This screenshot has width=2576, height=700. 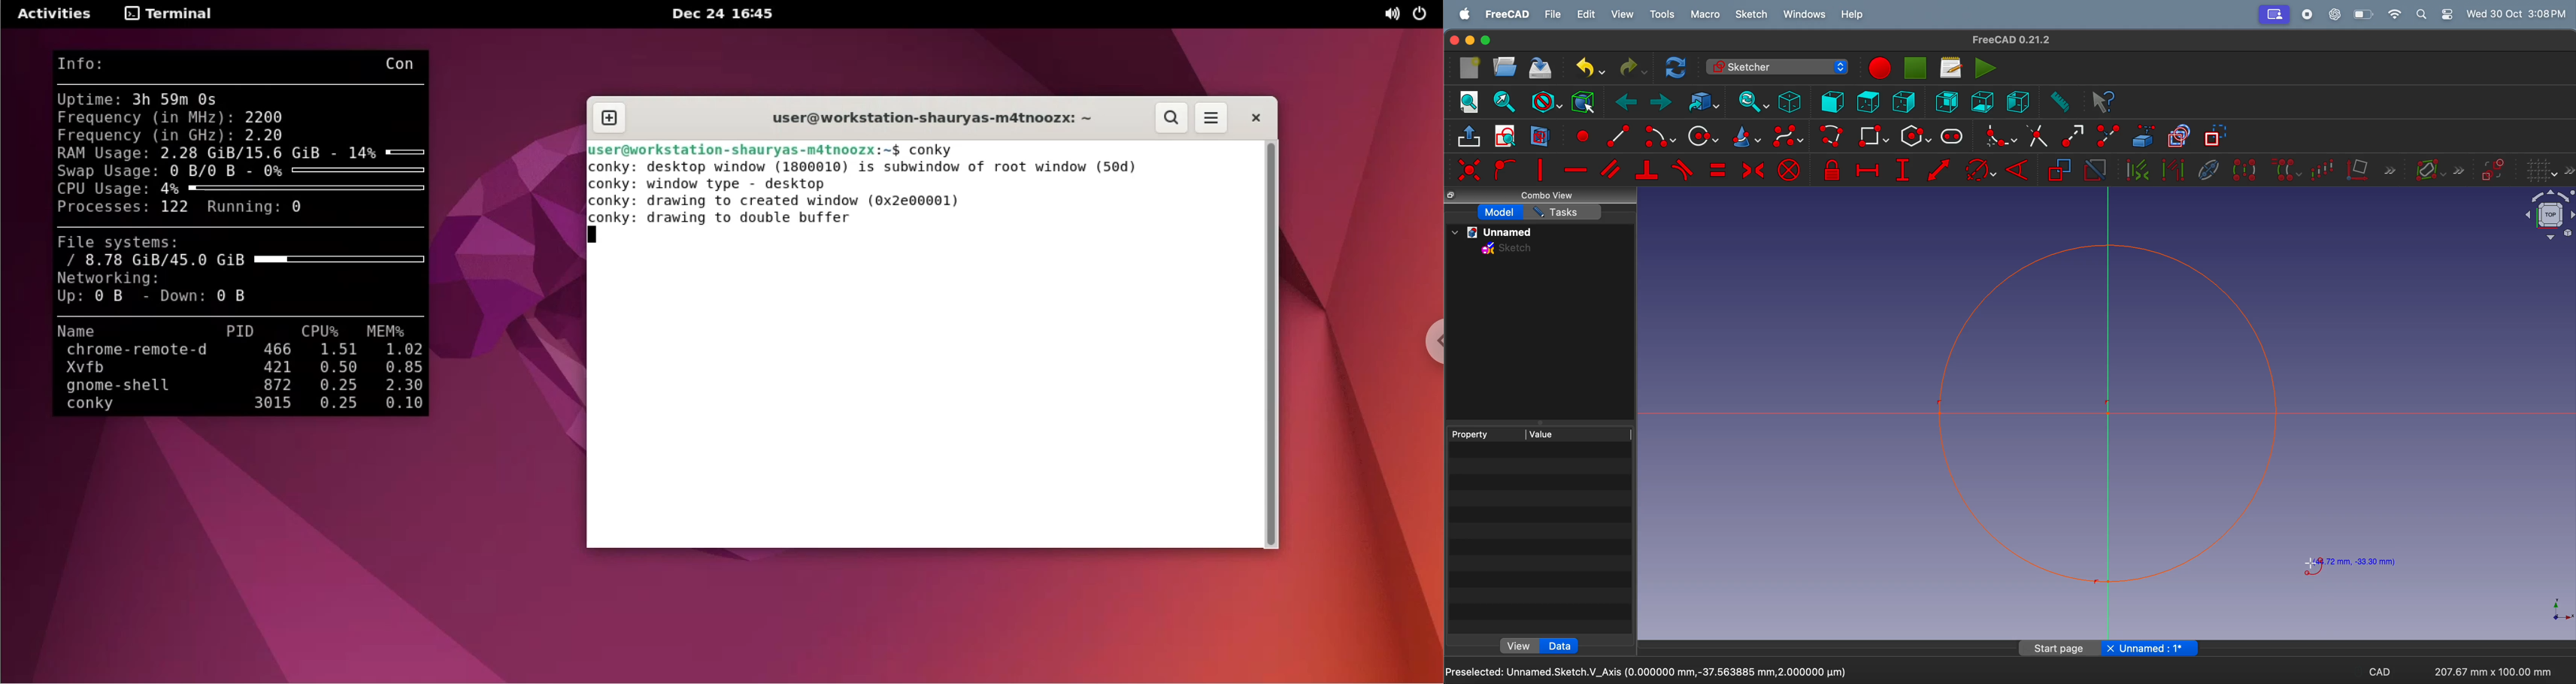 I want to click on Unnamed, so click(x=2160, y=648).